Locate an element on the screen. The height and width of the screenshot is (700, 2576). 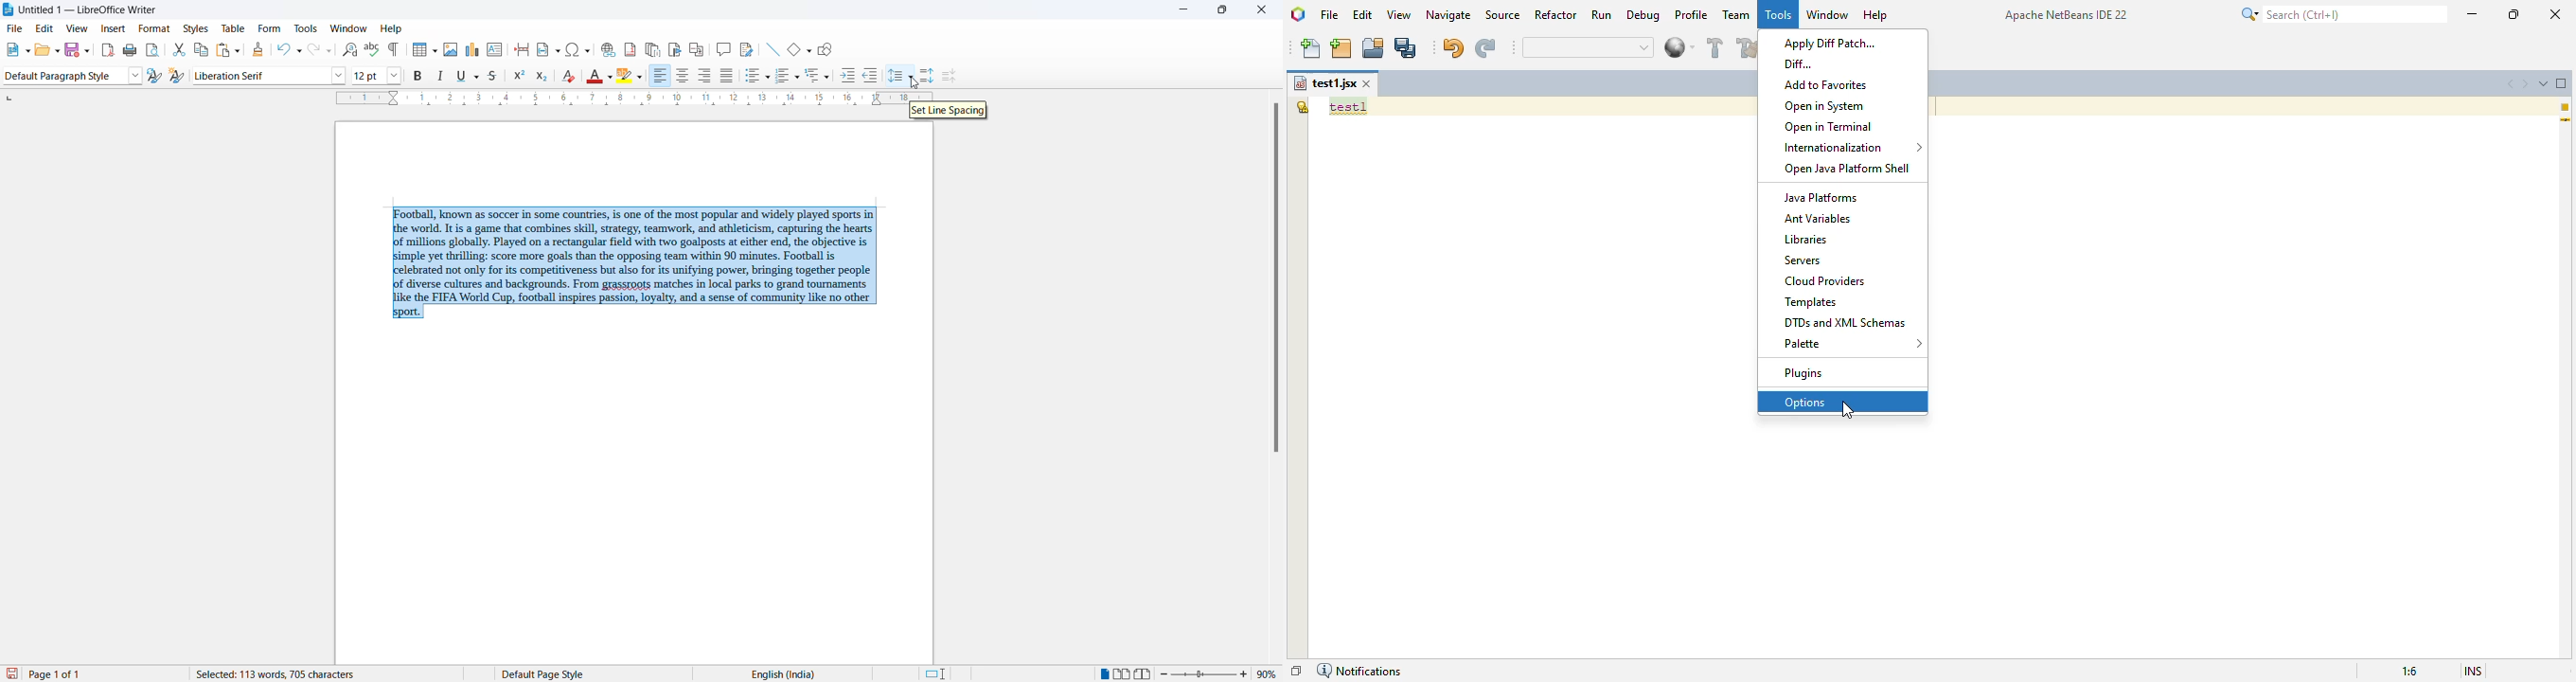
italic is located at coordinates (440, 74).